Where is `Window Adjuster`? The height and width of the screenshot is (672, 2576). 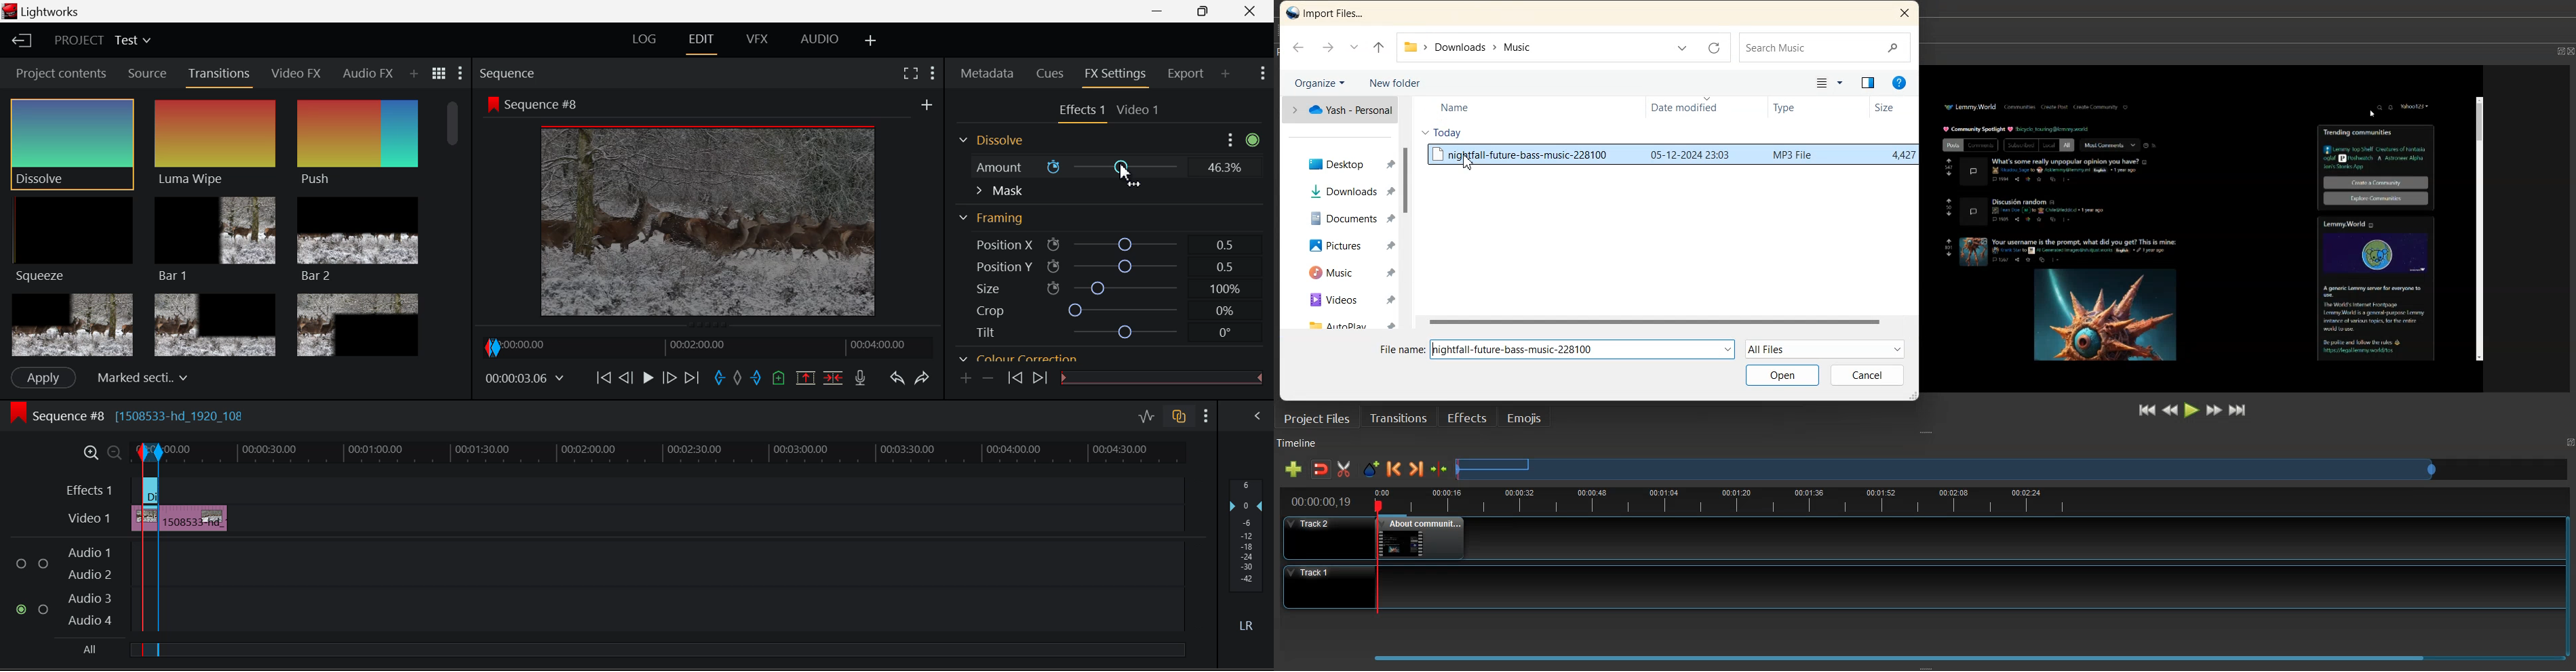 Window Adjuster is located at coordinates (1928, 433).